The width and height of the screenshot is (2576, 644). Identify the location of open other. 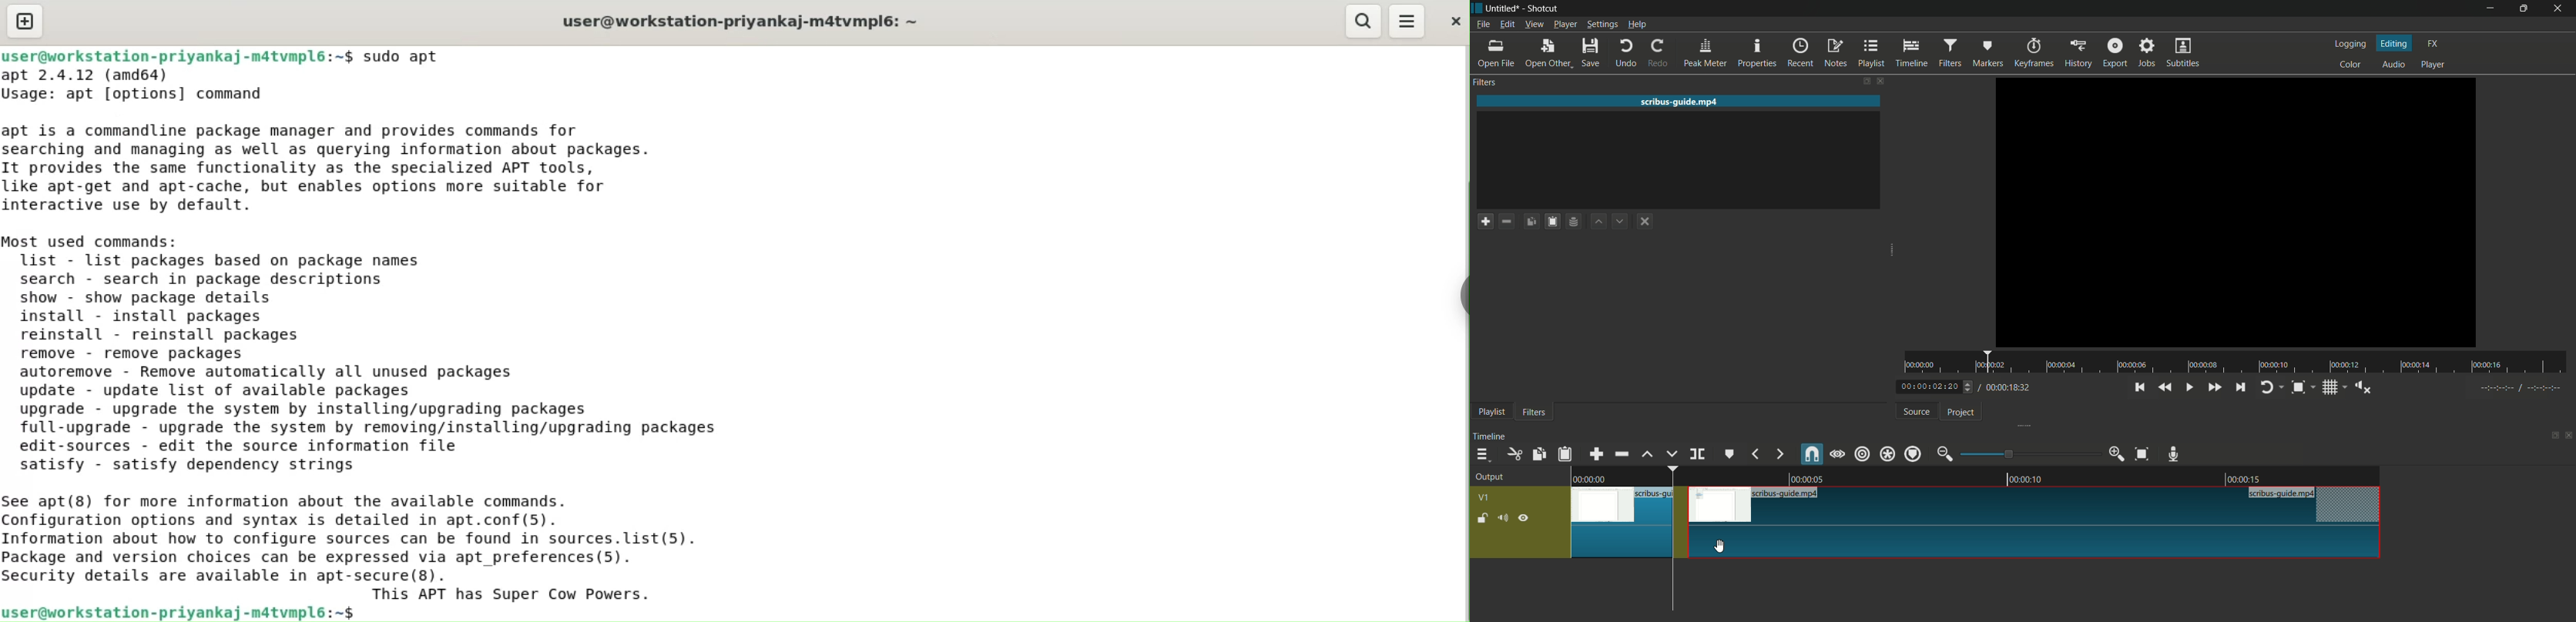
(1548, 53).